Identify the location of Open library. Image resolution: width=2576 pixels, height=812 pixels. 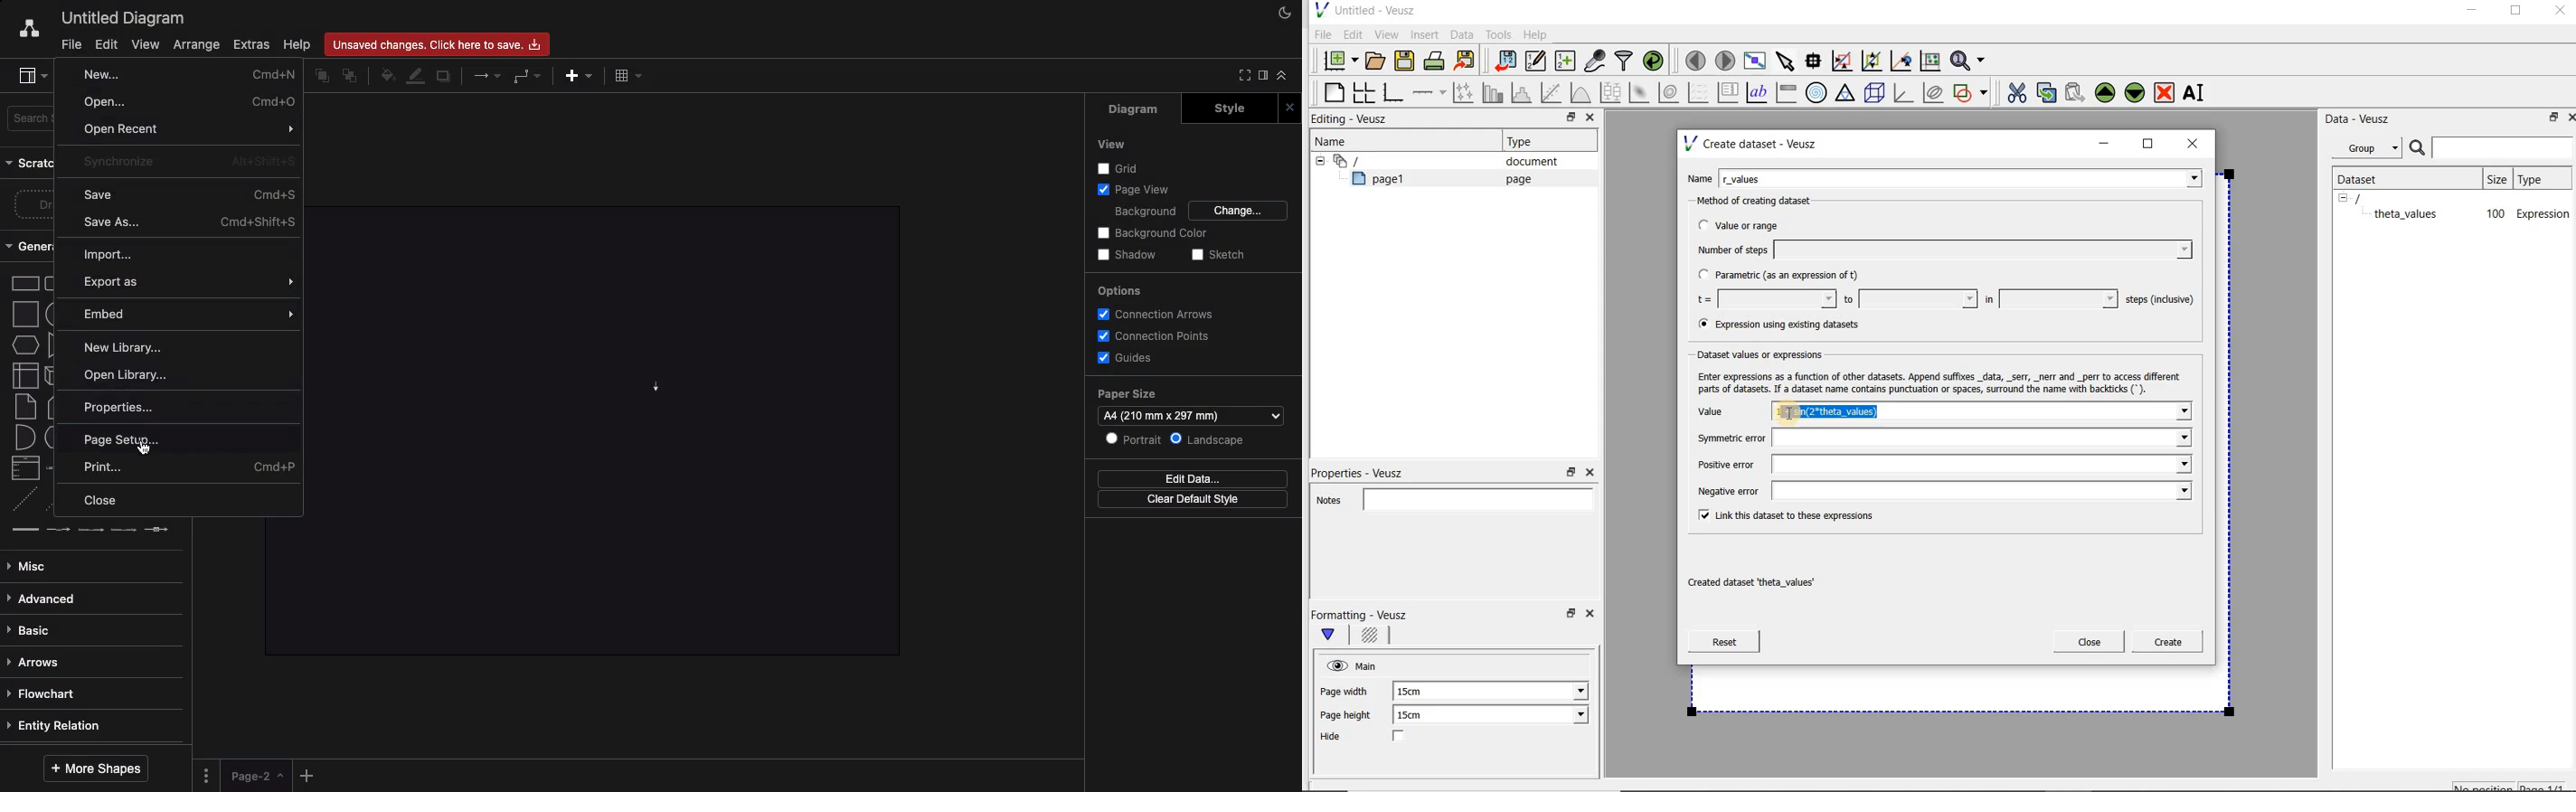
(130, 375).